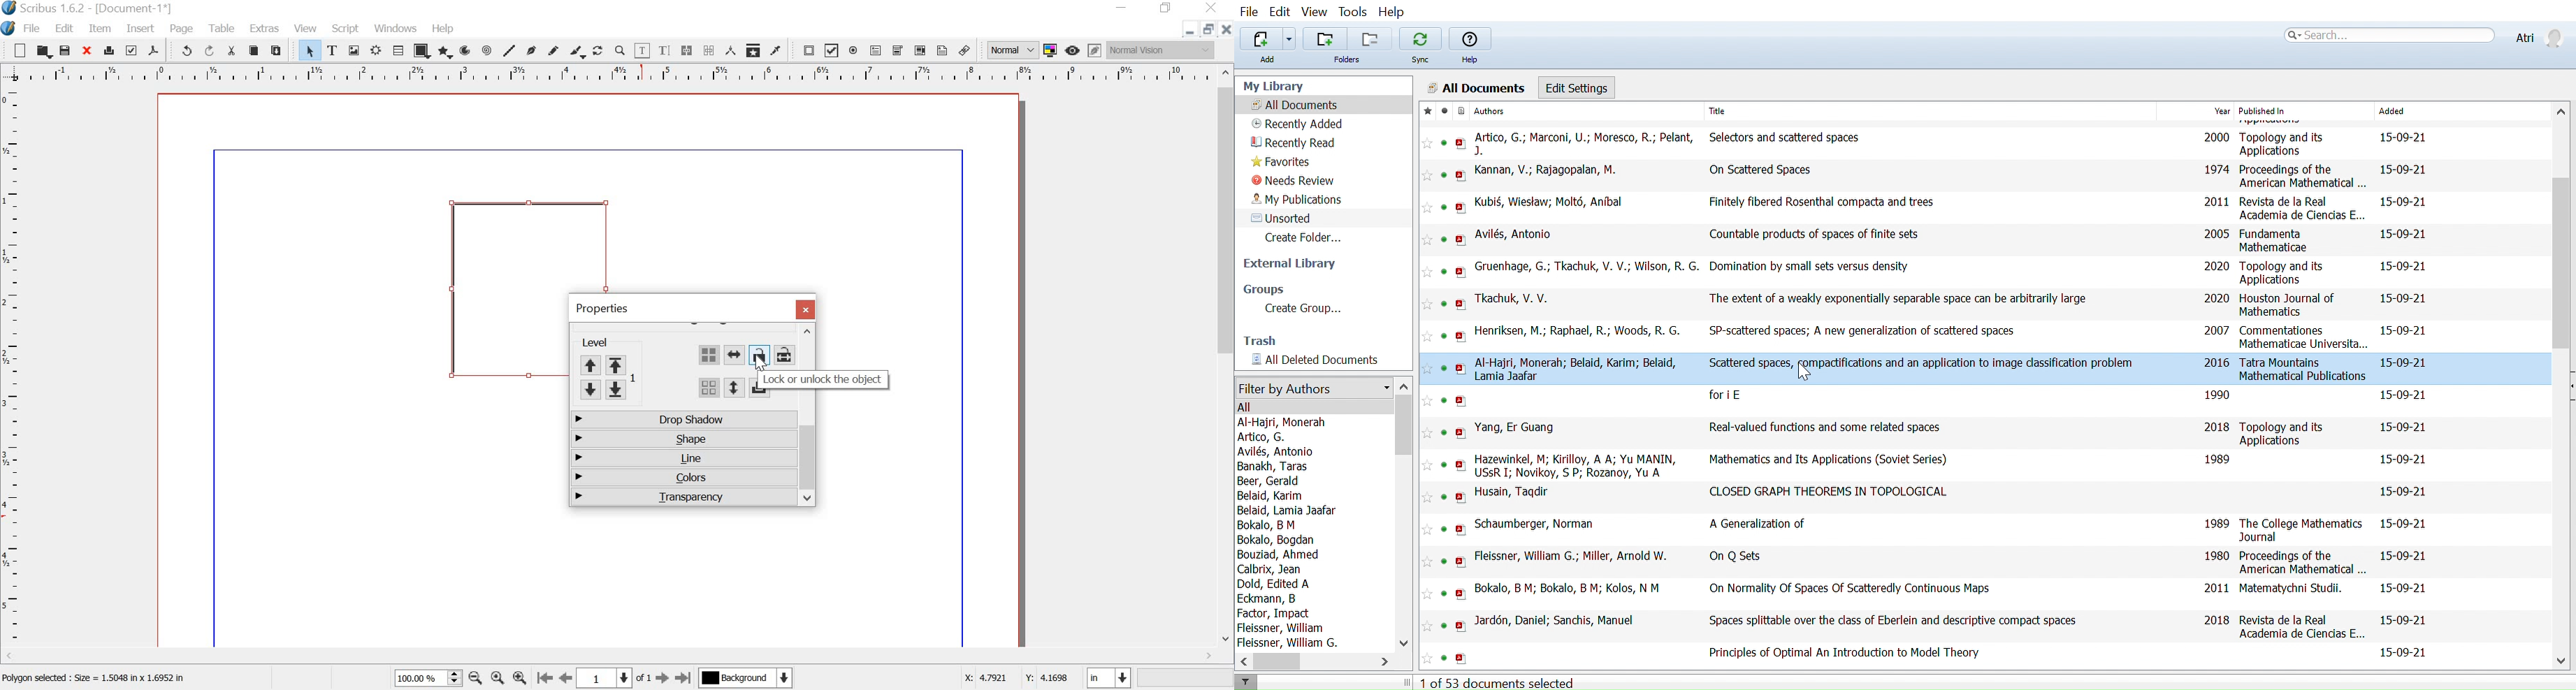 This screenshot has width=2576, height=700. I want to click on insert, so click(141, 29).